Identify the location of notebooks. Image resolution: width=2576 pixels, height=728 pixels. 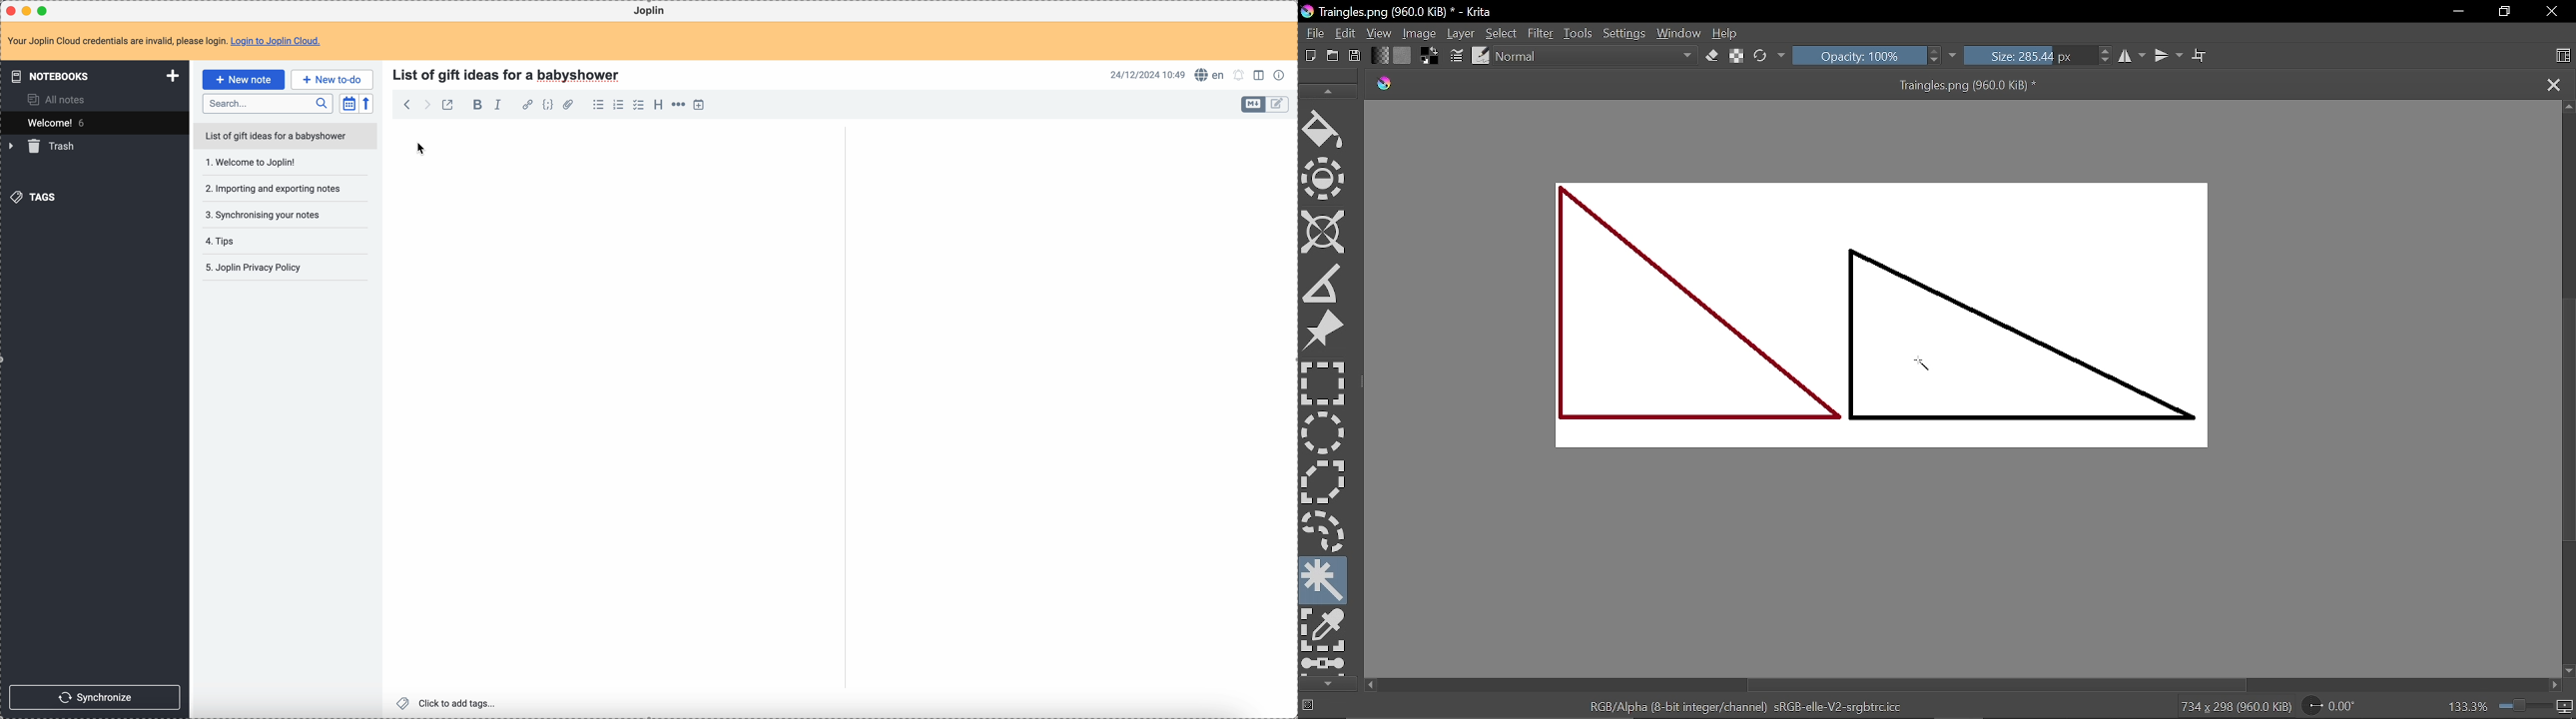
(91, 77).